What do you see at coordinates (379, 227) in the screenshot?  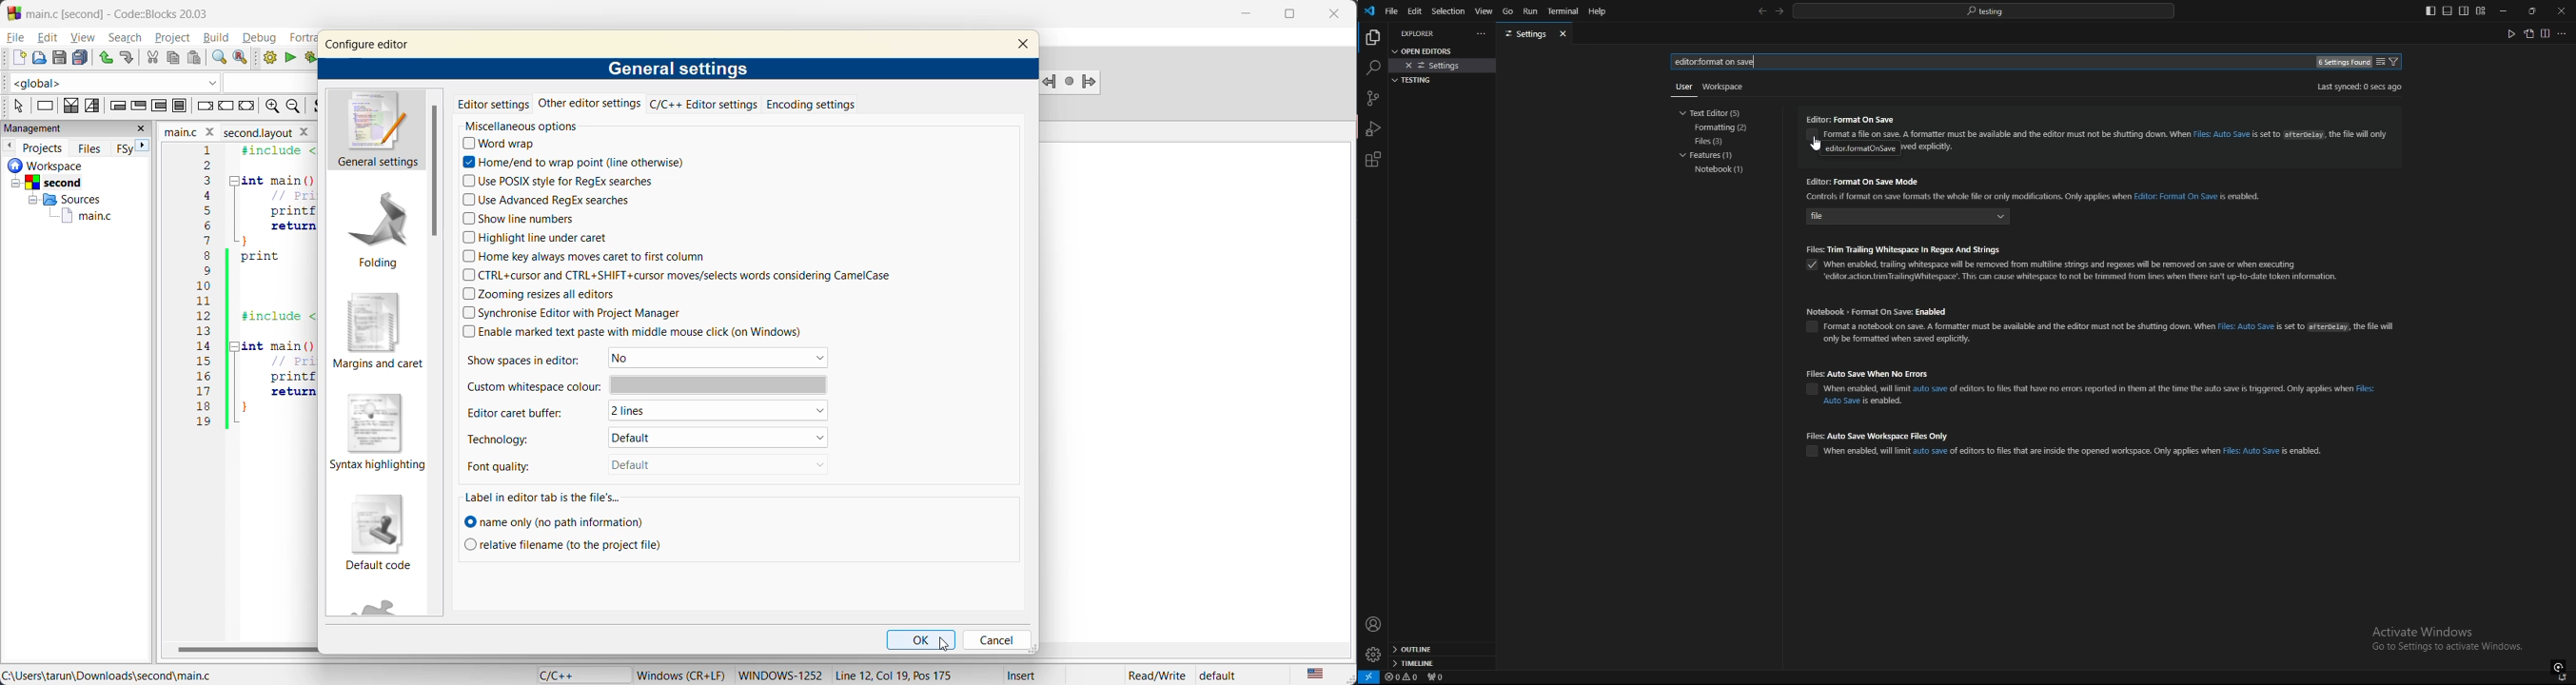 I see `folding` at bounding box center [379, 227].